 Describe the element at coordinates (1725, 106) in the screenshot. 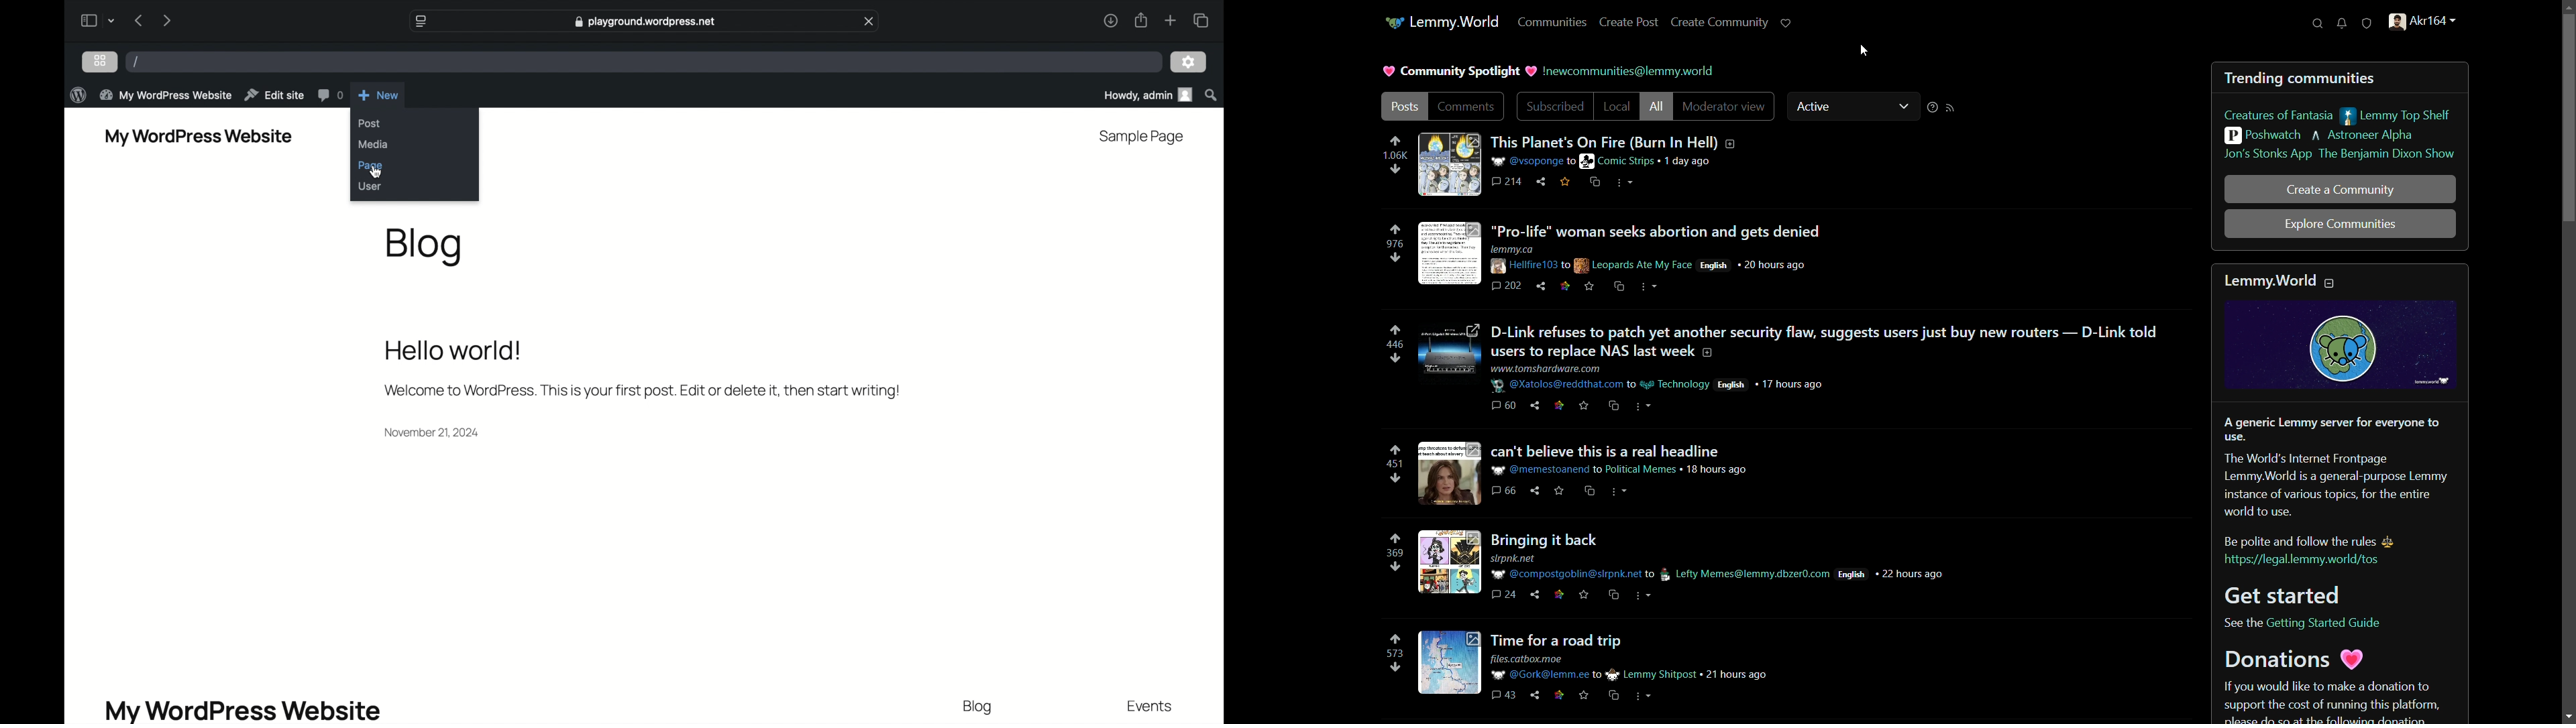

I see `moderator view` at that location.